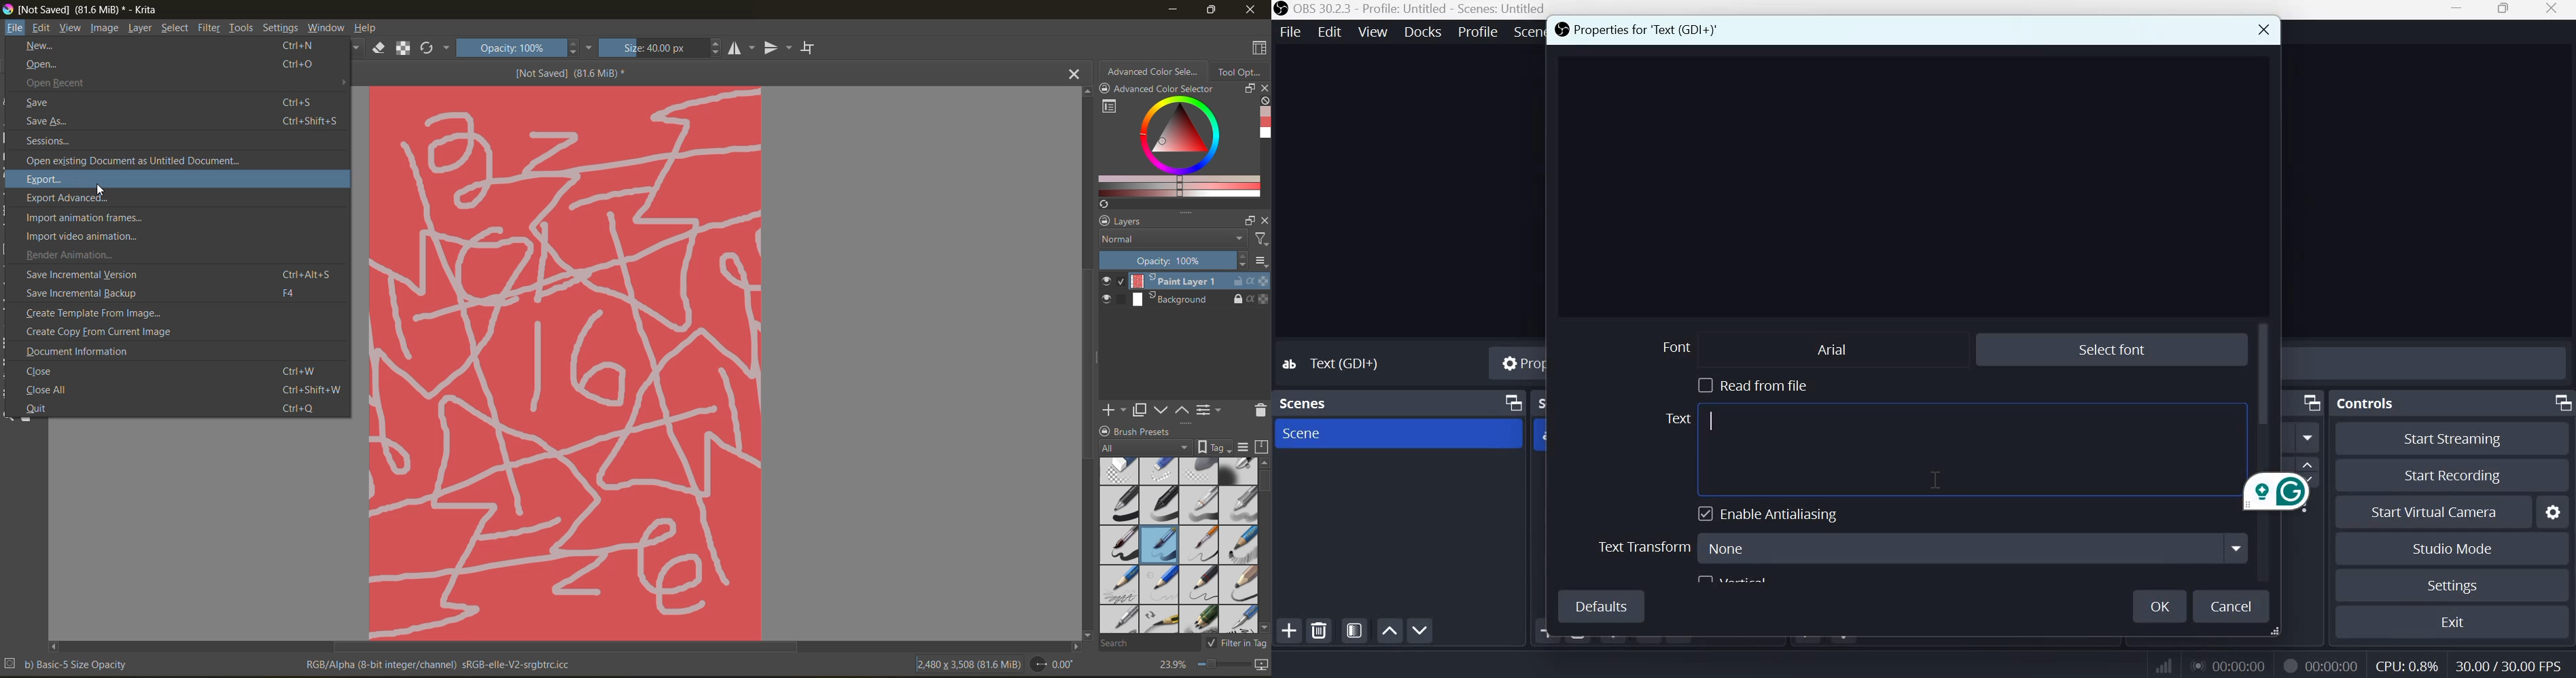 Image resolution: width=2576 pixels, height=700 pixels. What do you see at coordinates (2161, 606) in the screenshot?
I see `Ok` at bounding box center [2161, 606].